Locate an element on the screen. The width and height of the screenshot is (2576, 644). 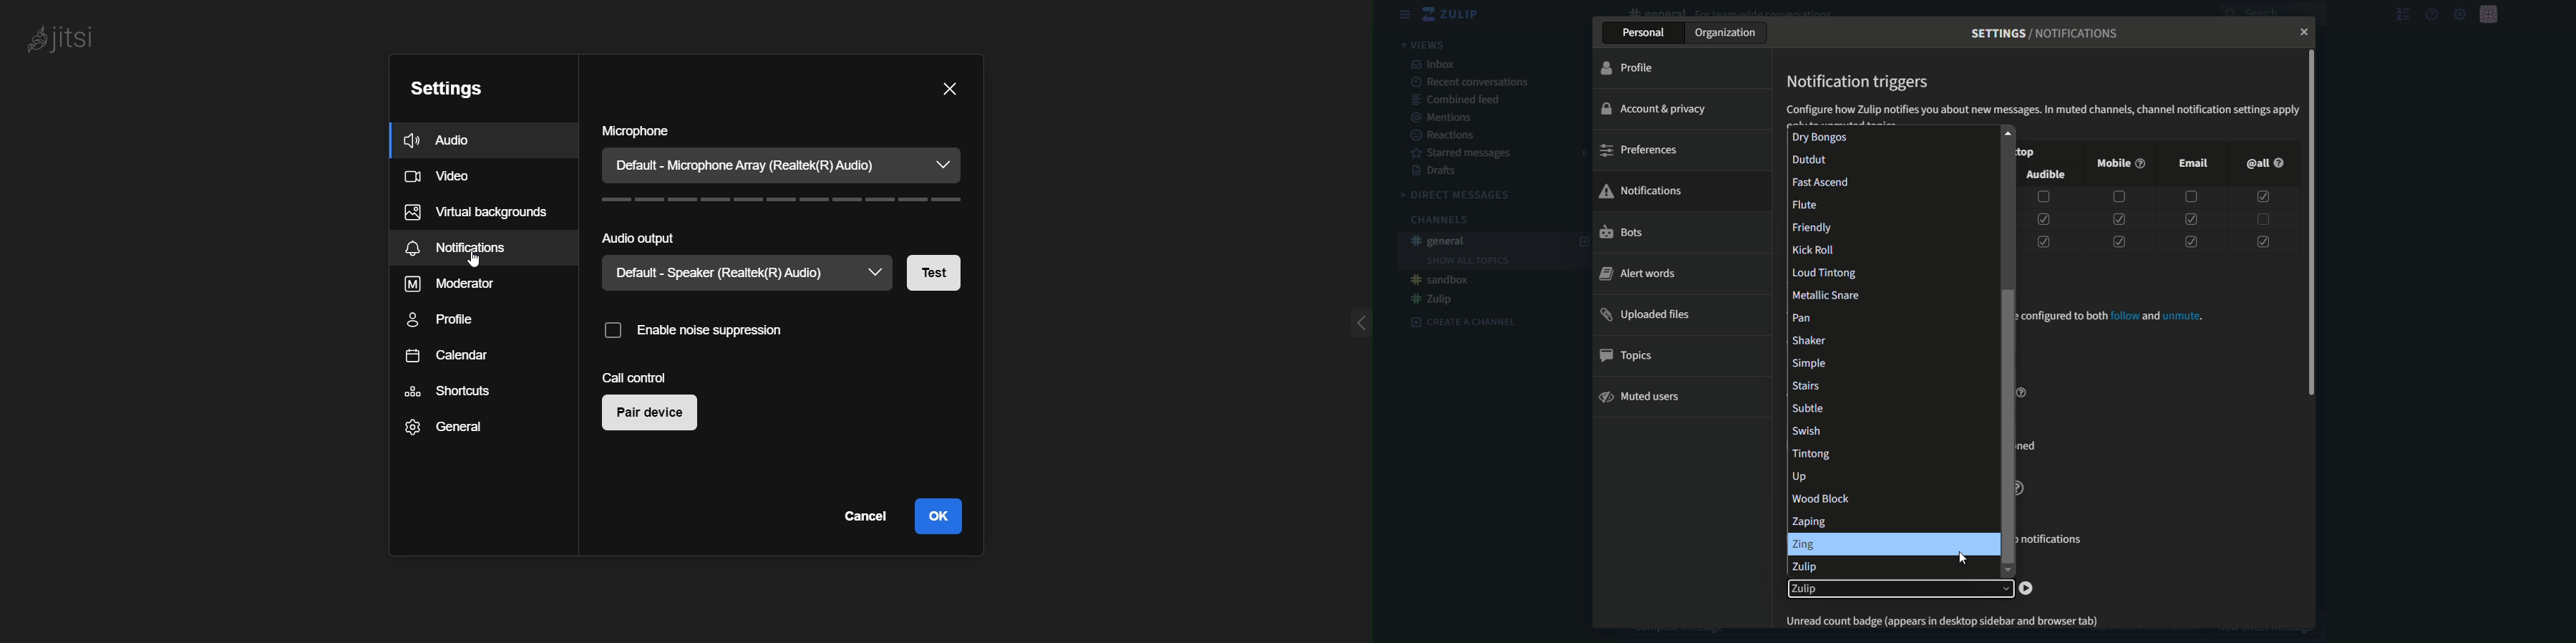
zulip is located at coordinates (1891, 567).